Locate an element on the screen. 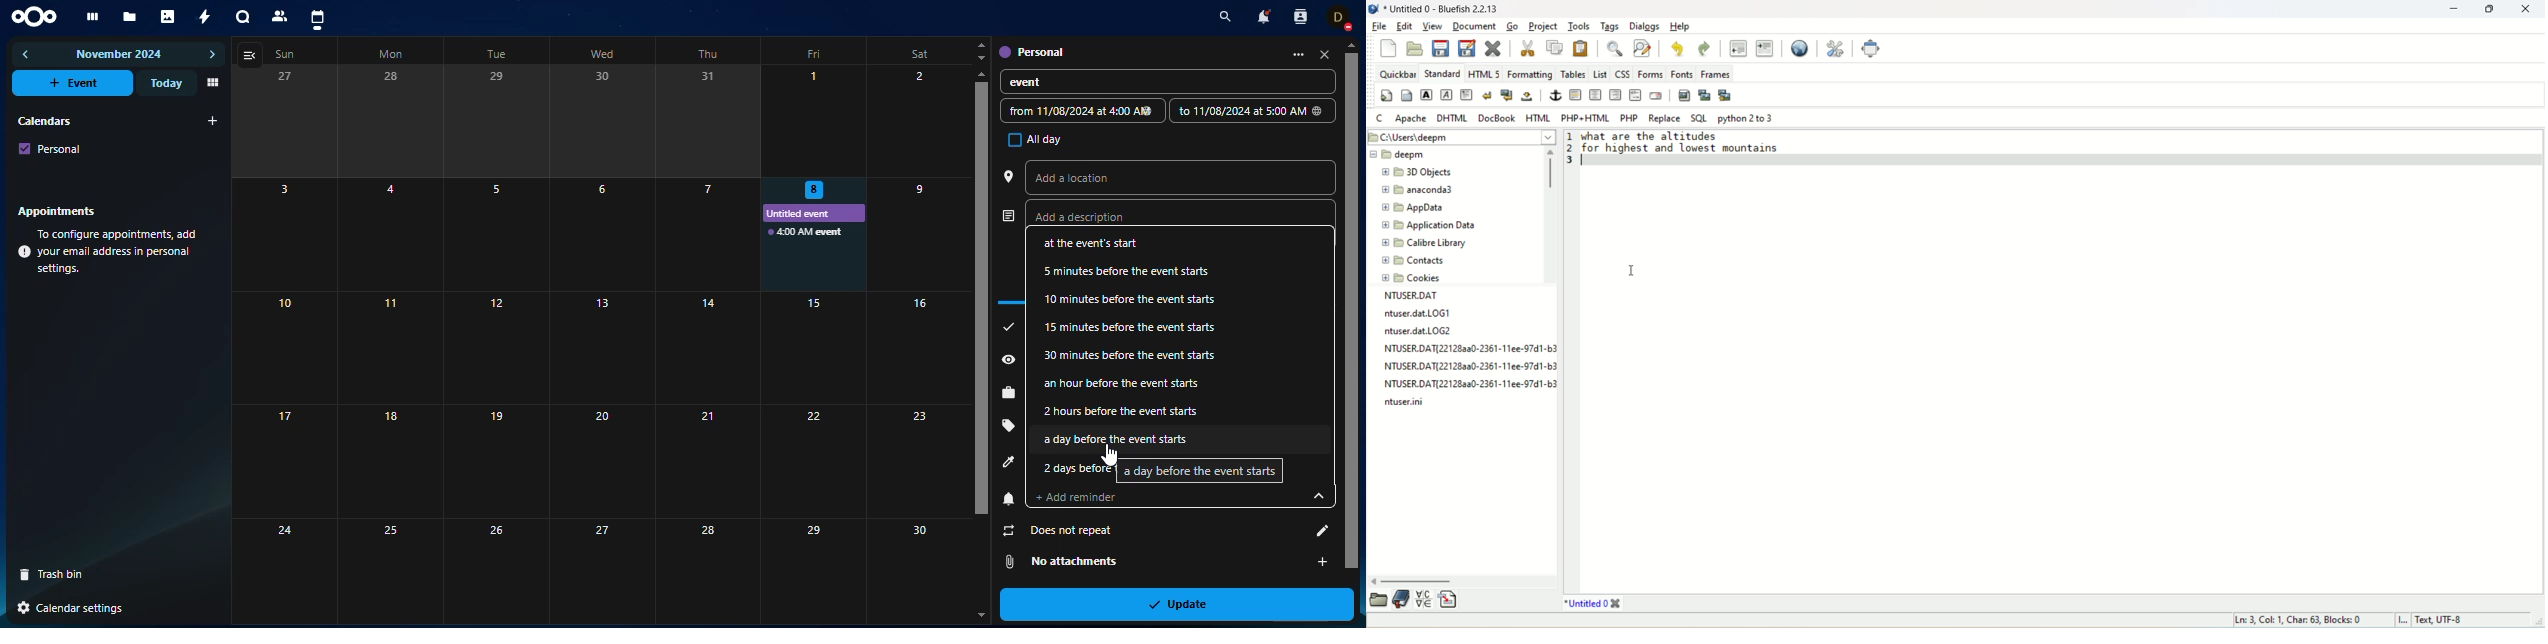 Image resolution: width=2548 pixels, height=644 pixels. center is located at coordinates (1594, 95).